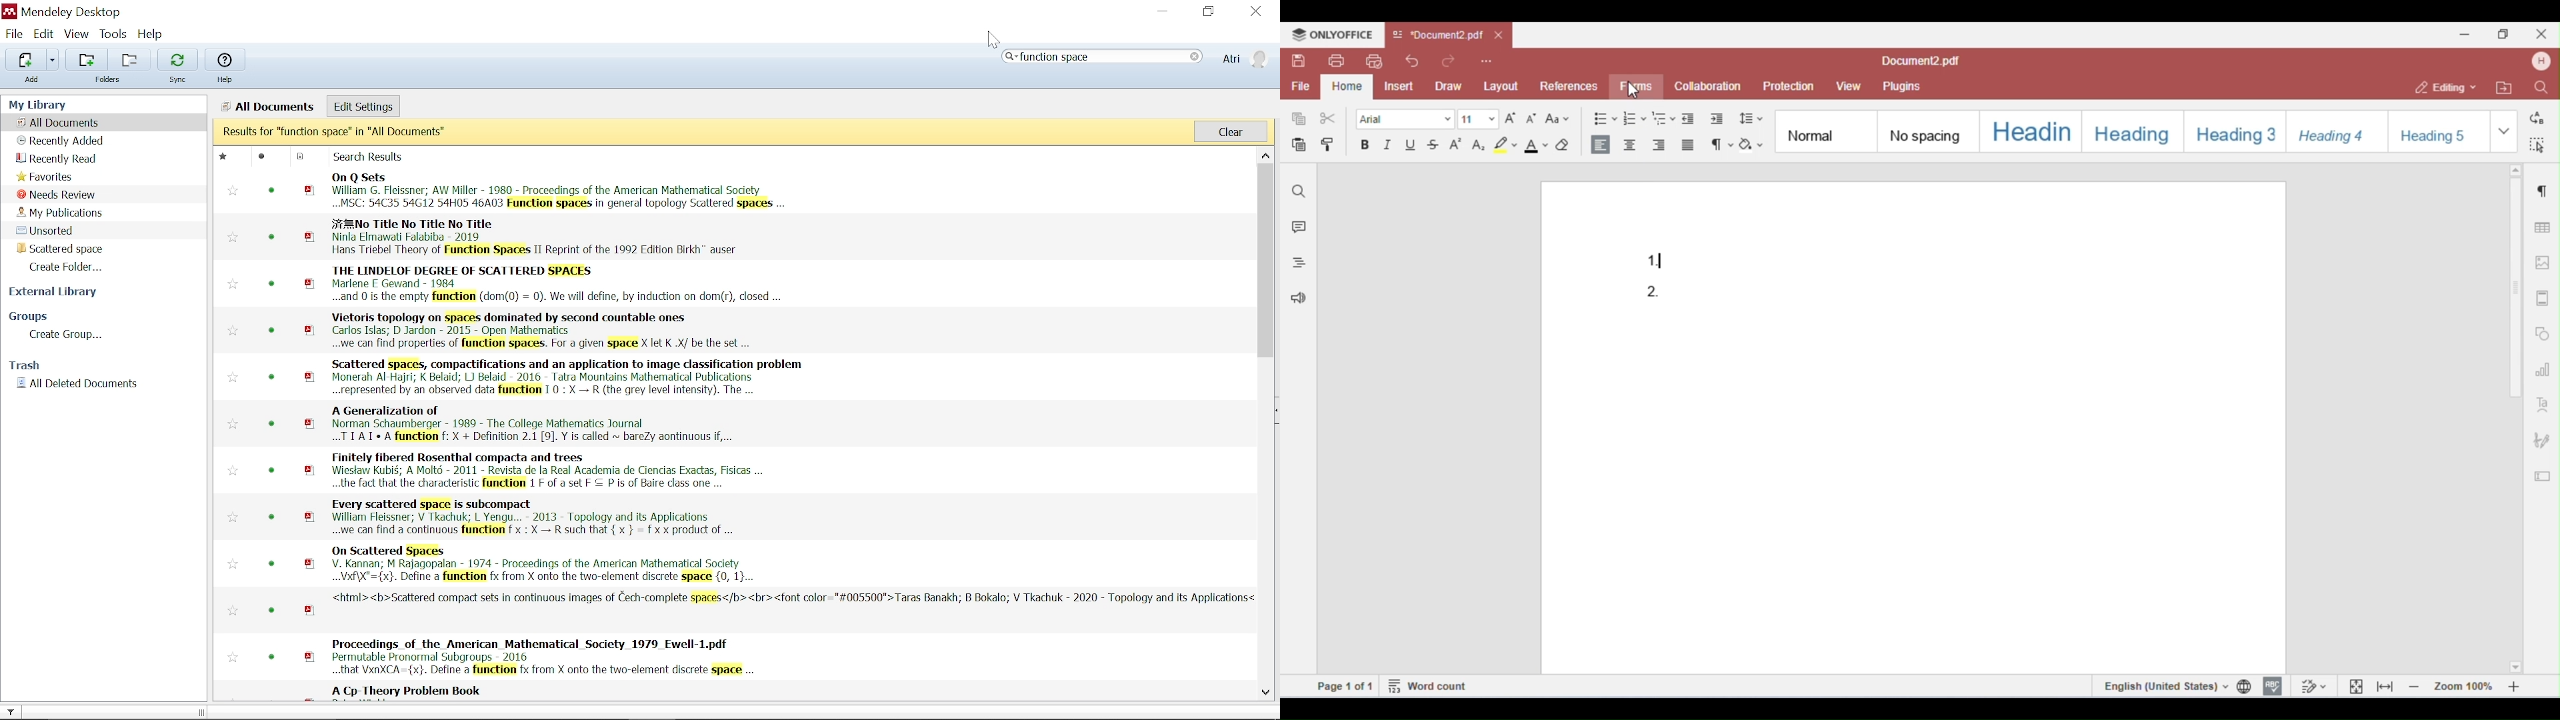 The width and height of the screenshot is (2576, 728). I want to click on Filter, so click(12, 711).